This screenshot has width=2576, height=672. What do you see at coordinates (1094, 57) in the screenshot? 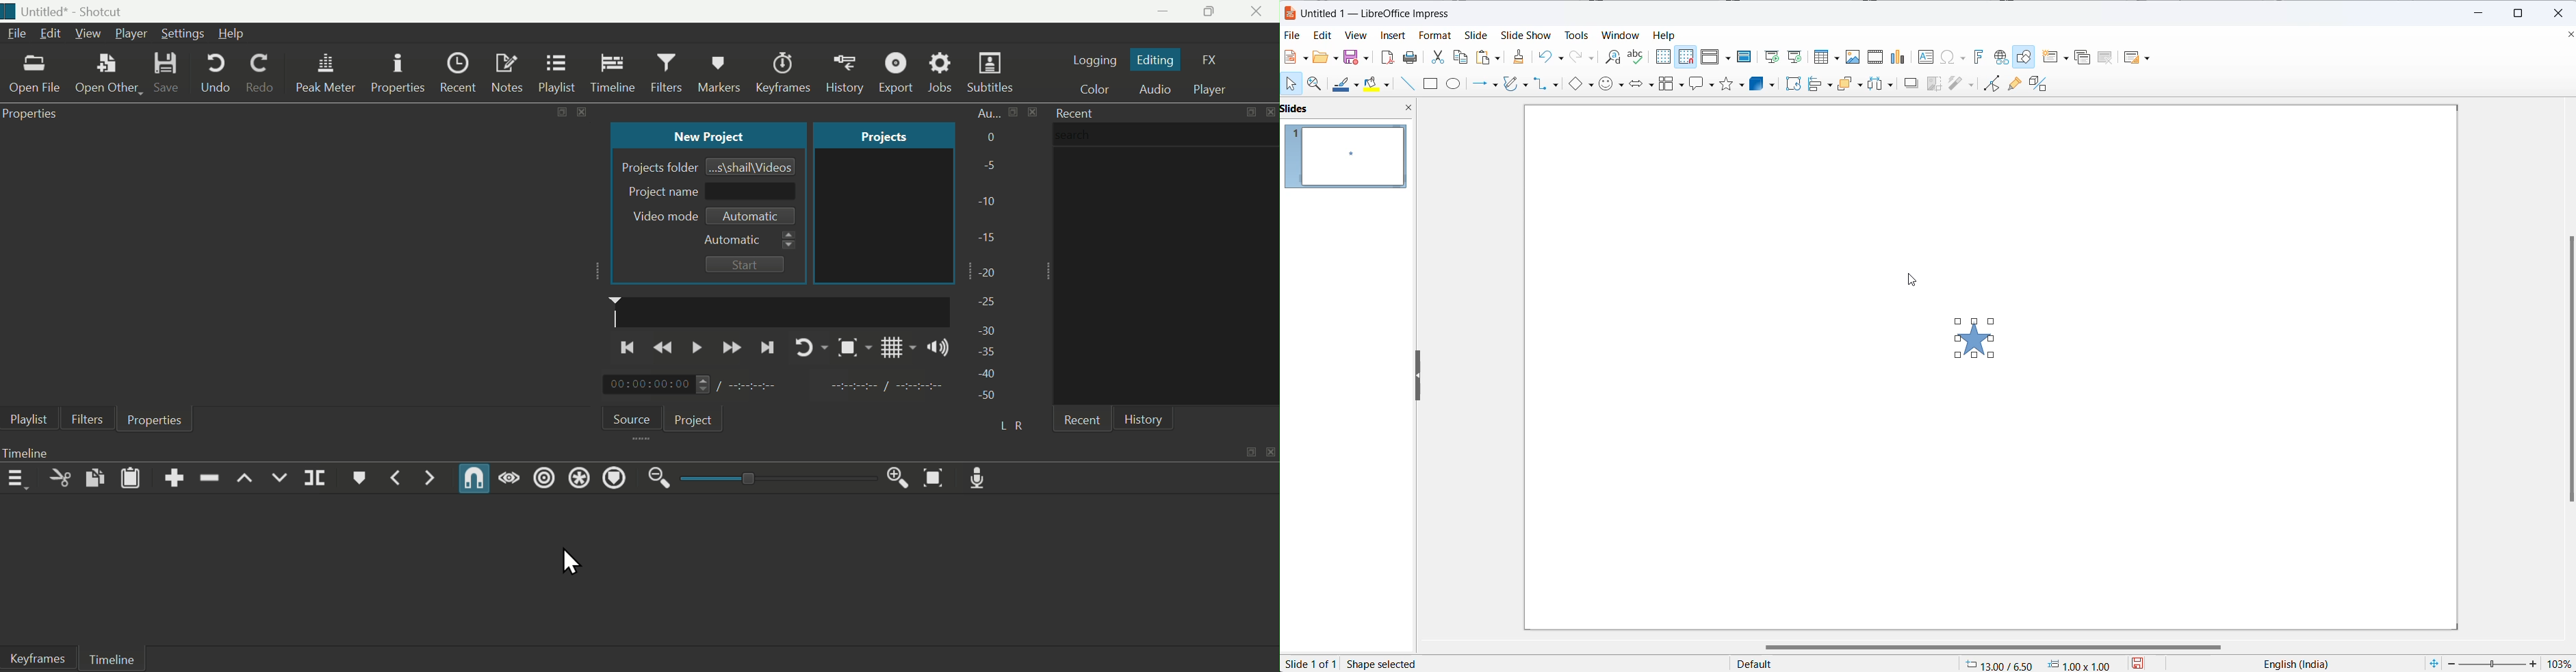
I see `Logging` at bounding box center [1094, 57].